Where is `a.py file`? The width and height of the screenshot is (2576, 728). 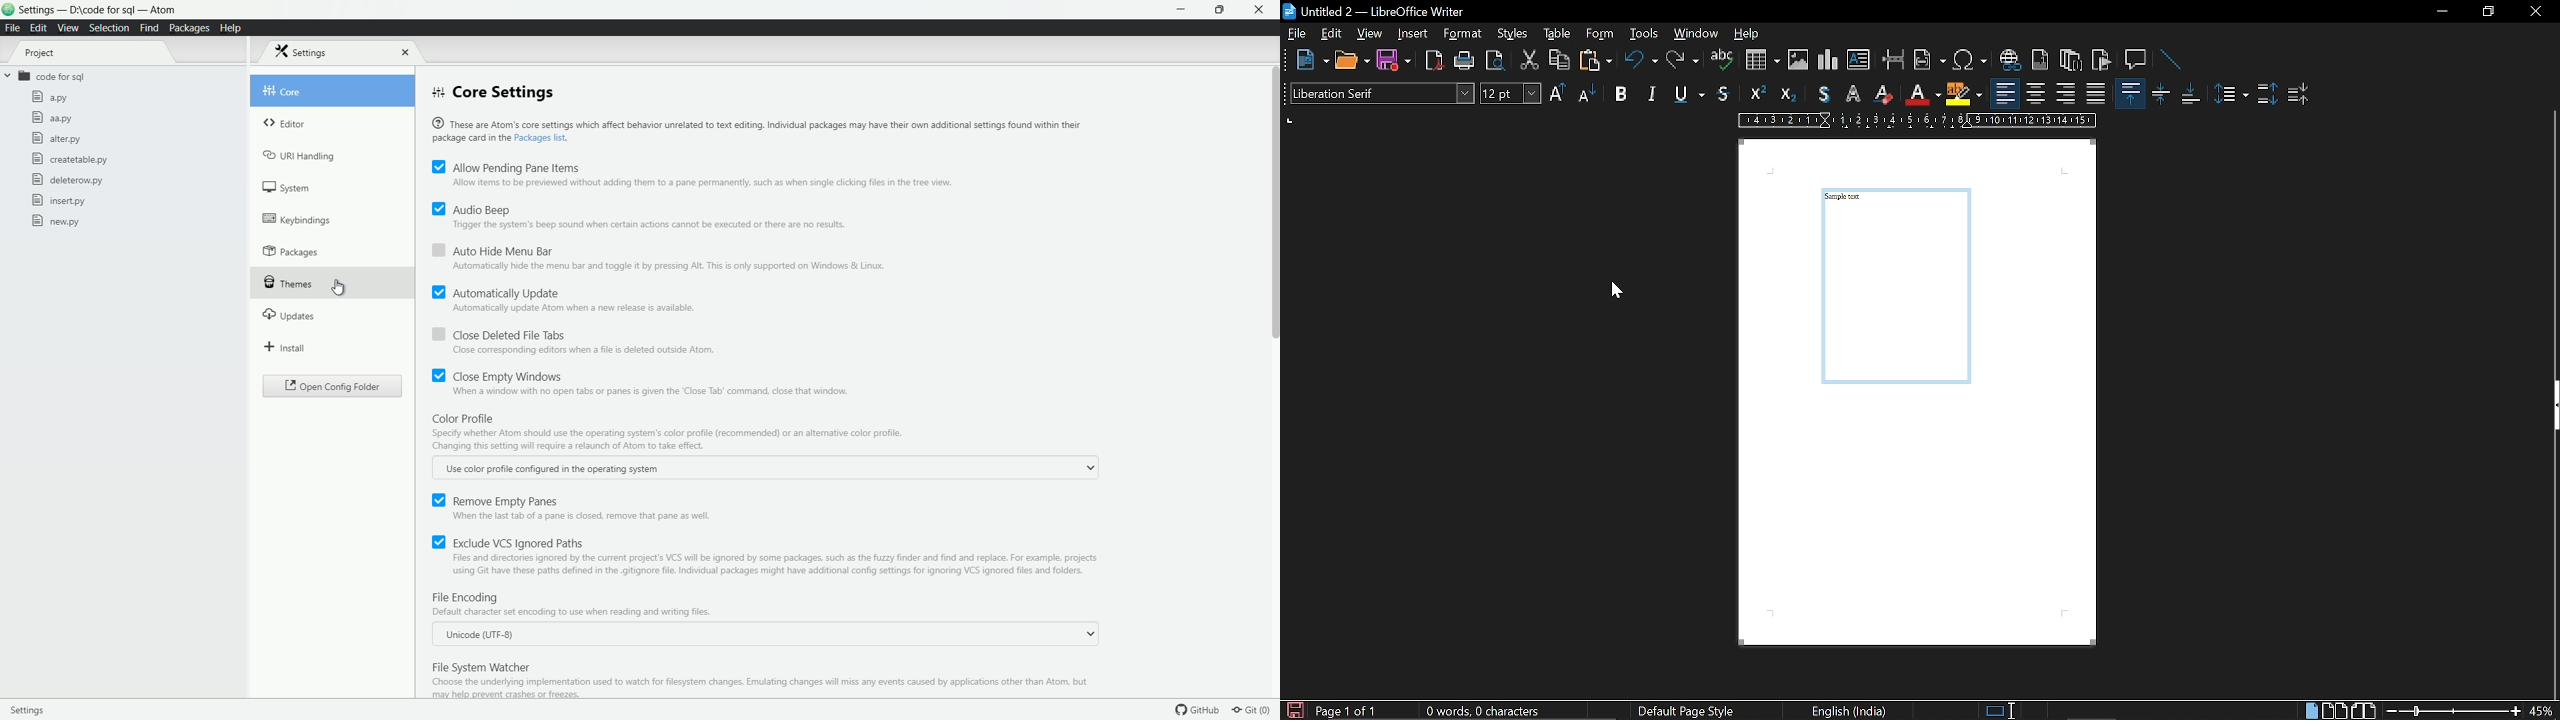 a.py file is located at coordinates (50, 97).